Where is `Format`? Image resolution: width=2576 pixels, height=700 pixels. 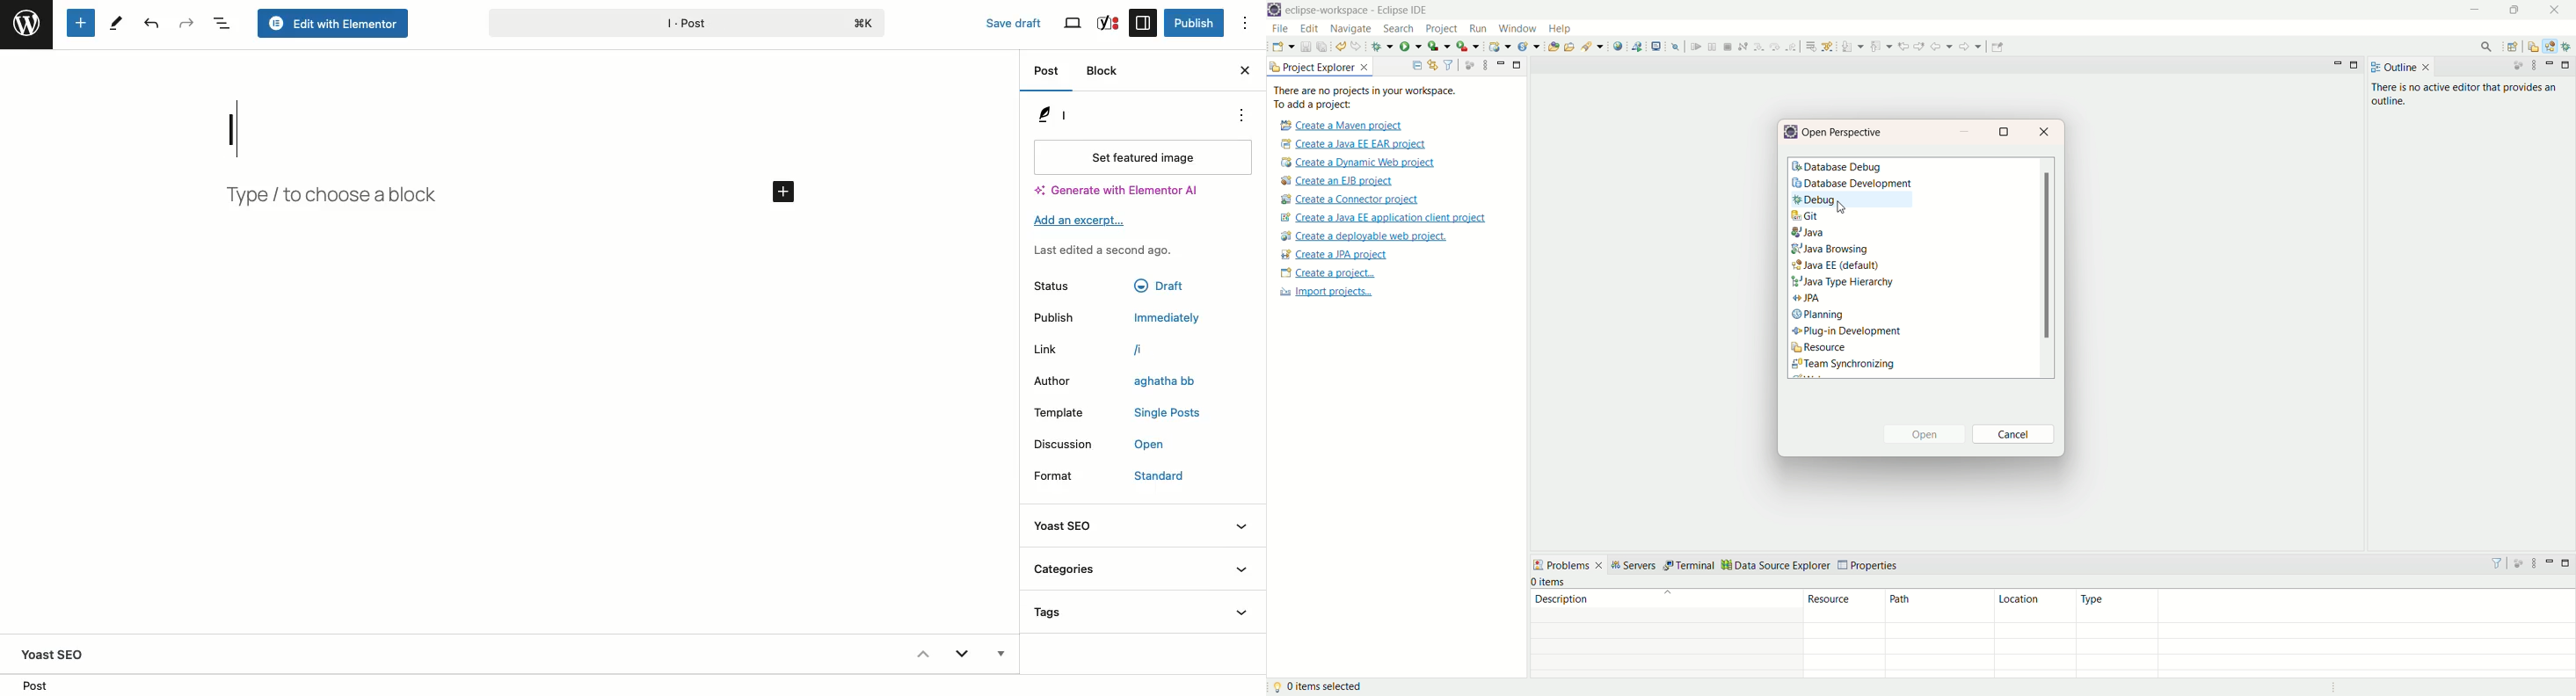
Format is located at coordinates (1062, 476).